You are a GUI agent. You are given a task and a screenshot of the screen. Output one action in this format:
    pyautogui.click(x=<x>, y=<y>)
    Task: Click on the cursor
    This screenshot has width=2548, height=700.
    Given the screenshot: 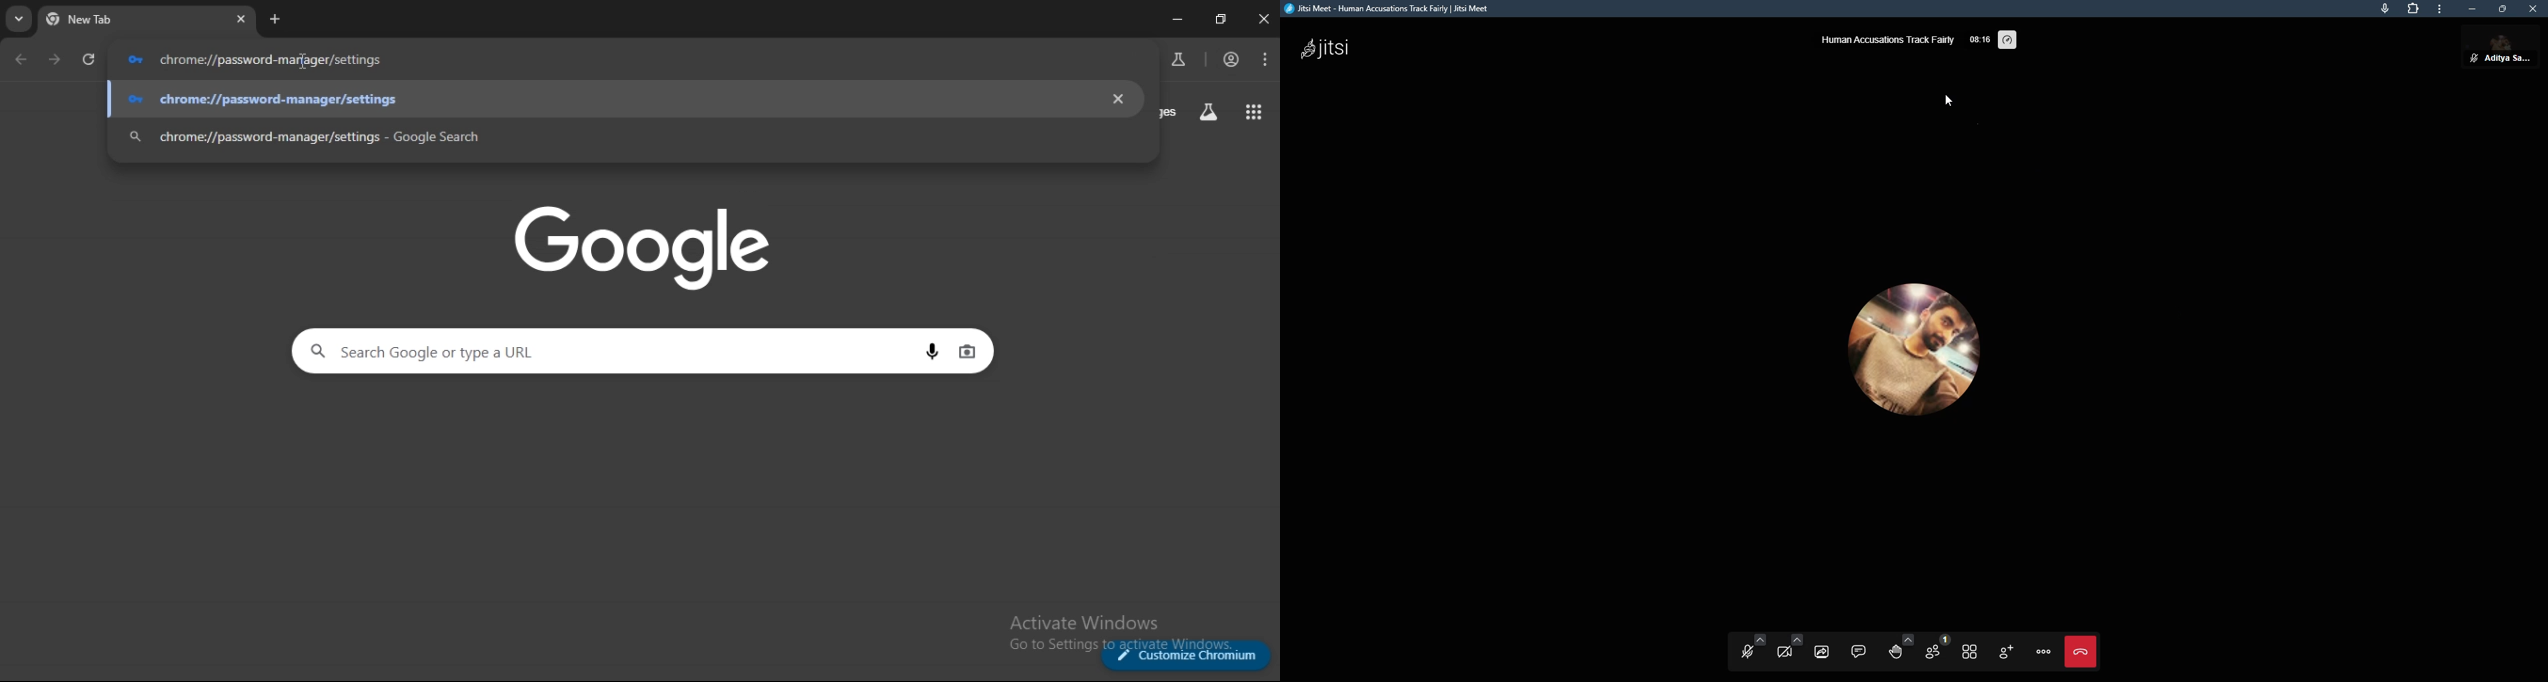 What is the action you would take?
    pyautogui.click(x=1945, y=101)
    